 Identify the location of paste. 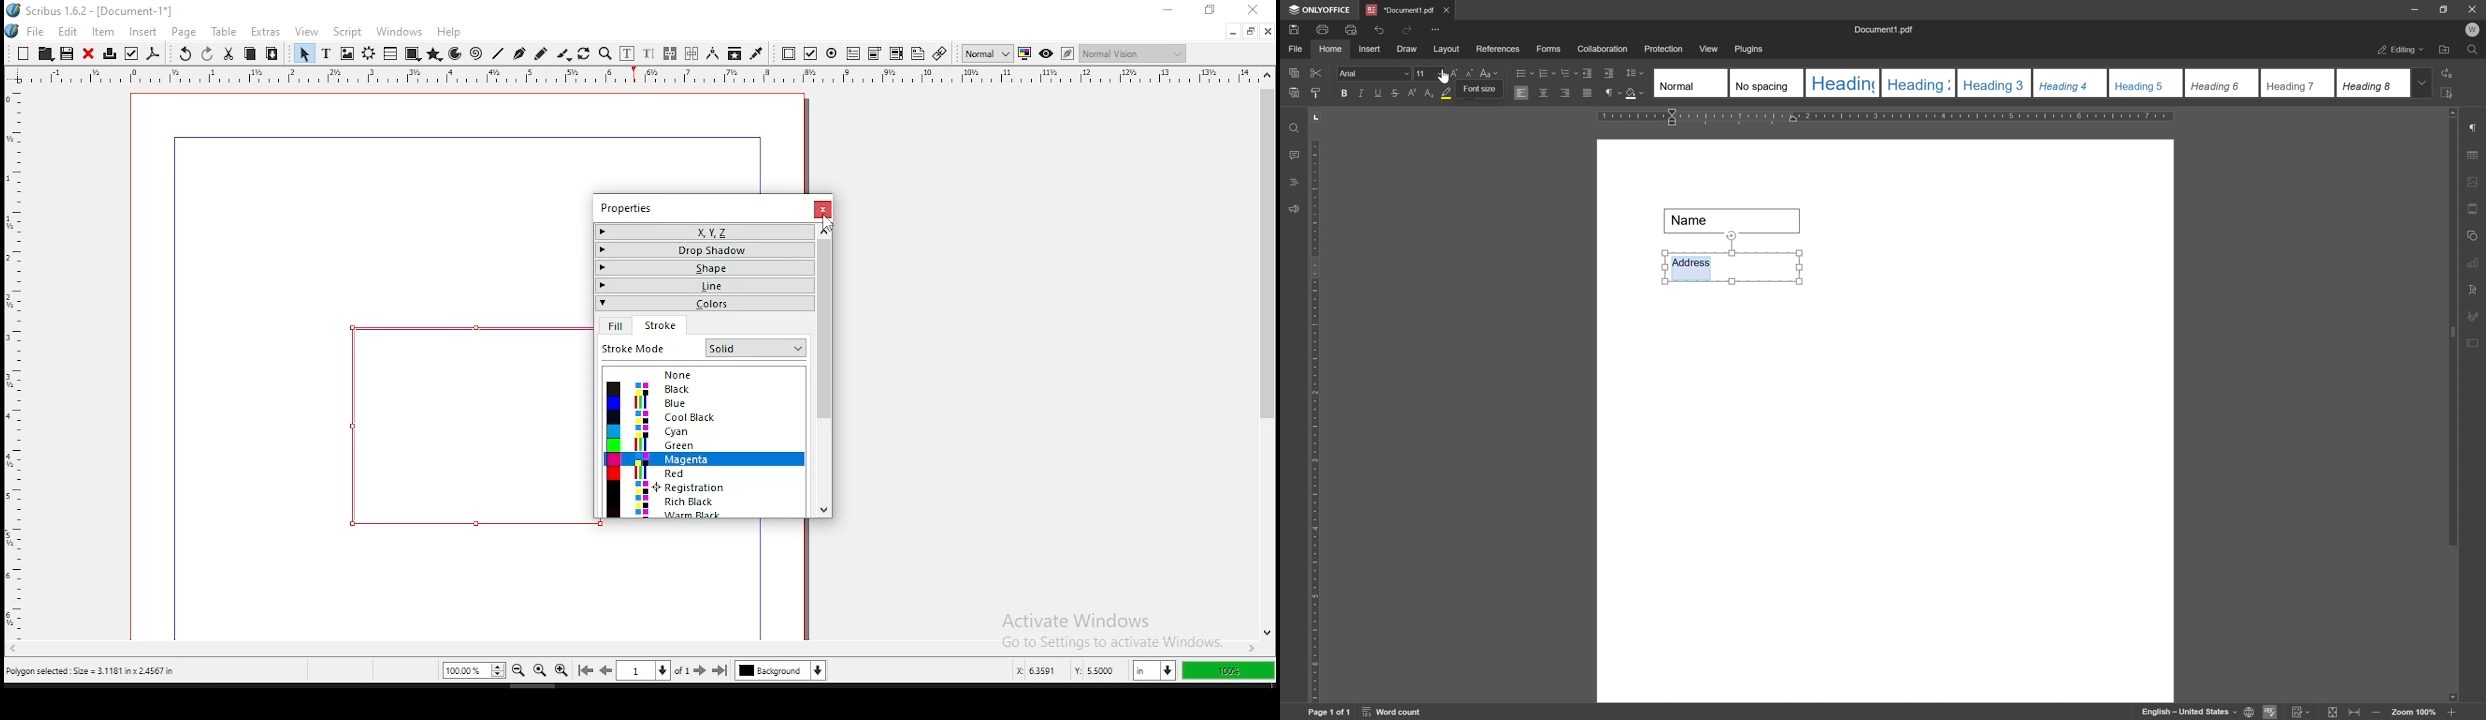
(1295, 93).